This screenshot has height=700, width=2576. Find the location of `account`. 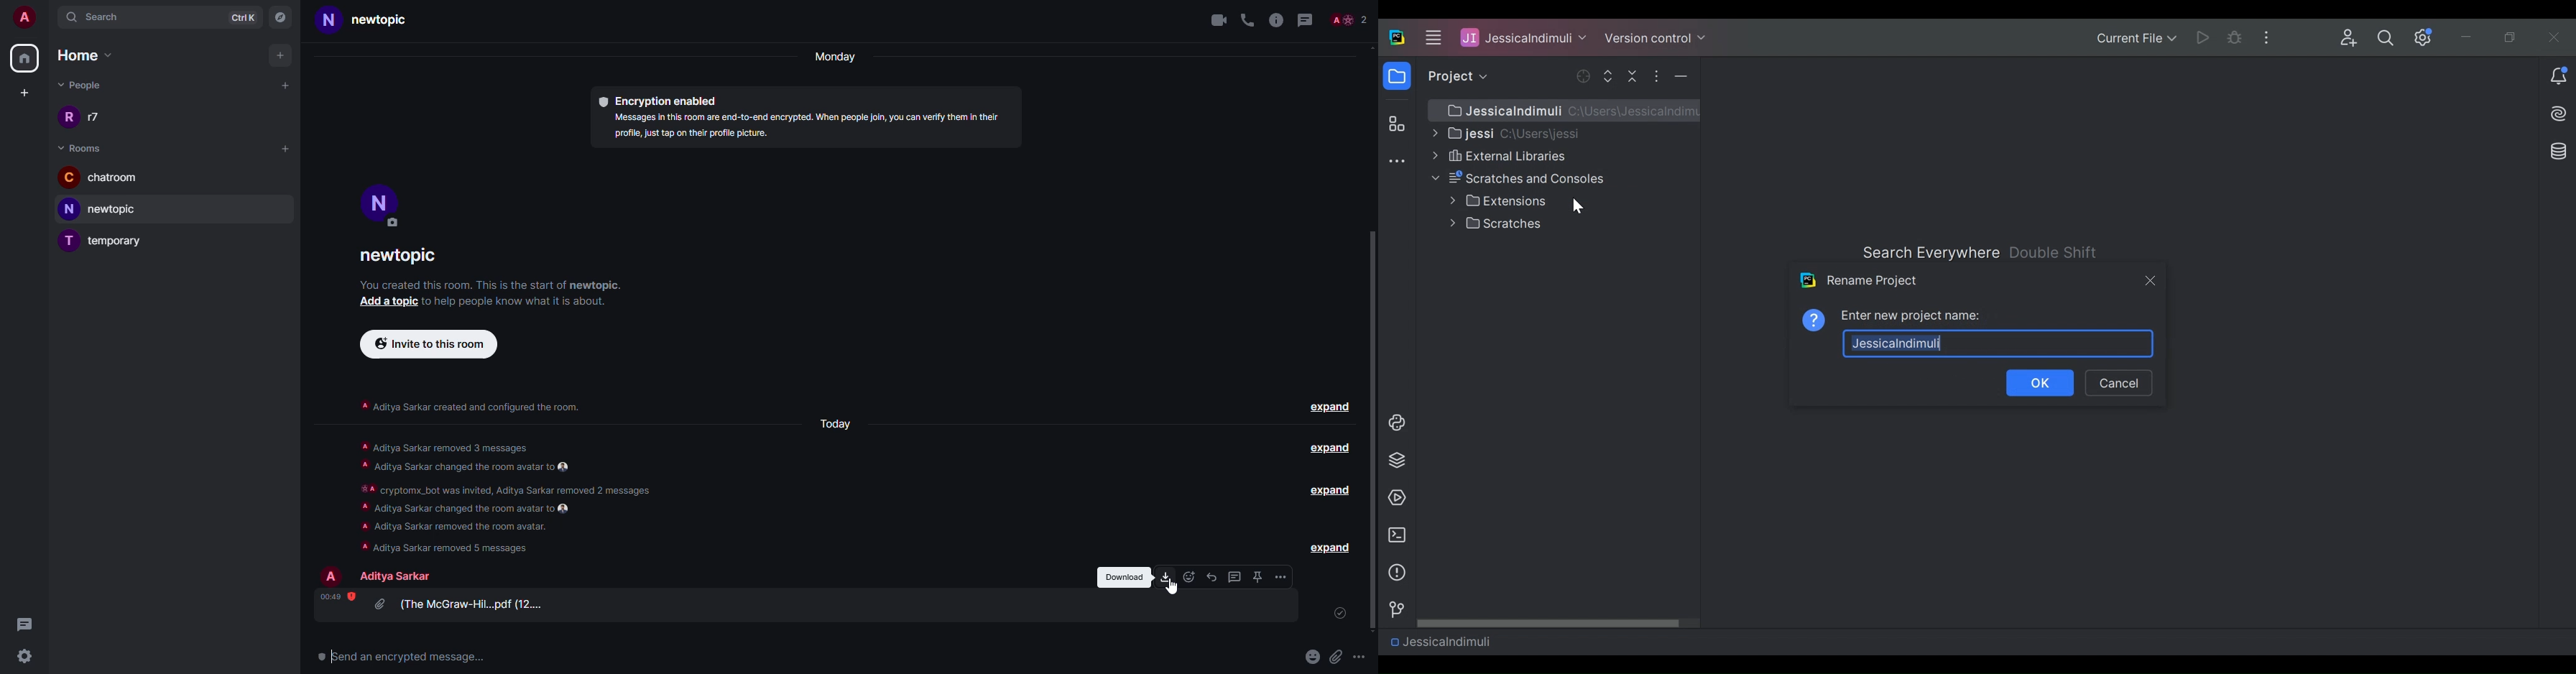

account is located at coordinates (22, 14).